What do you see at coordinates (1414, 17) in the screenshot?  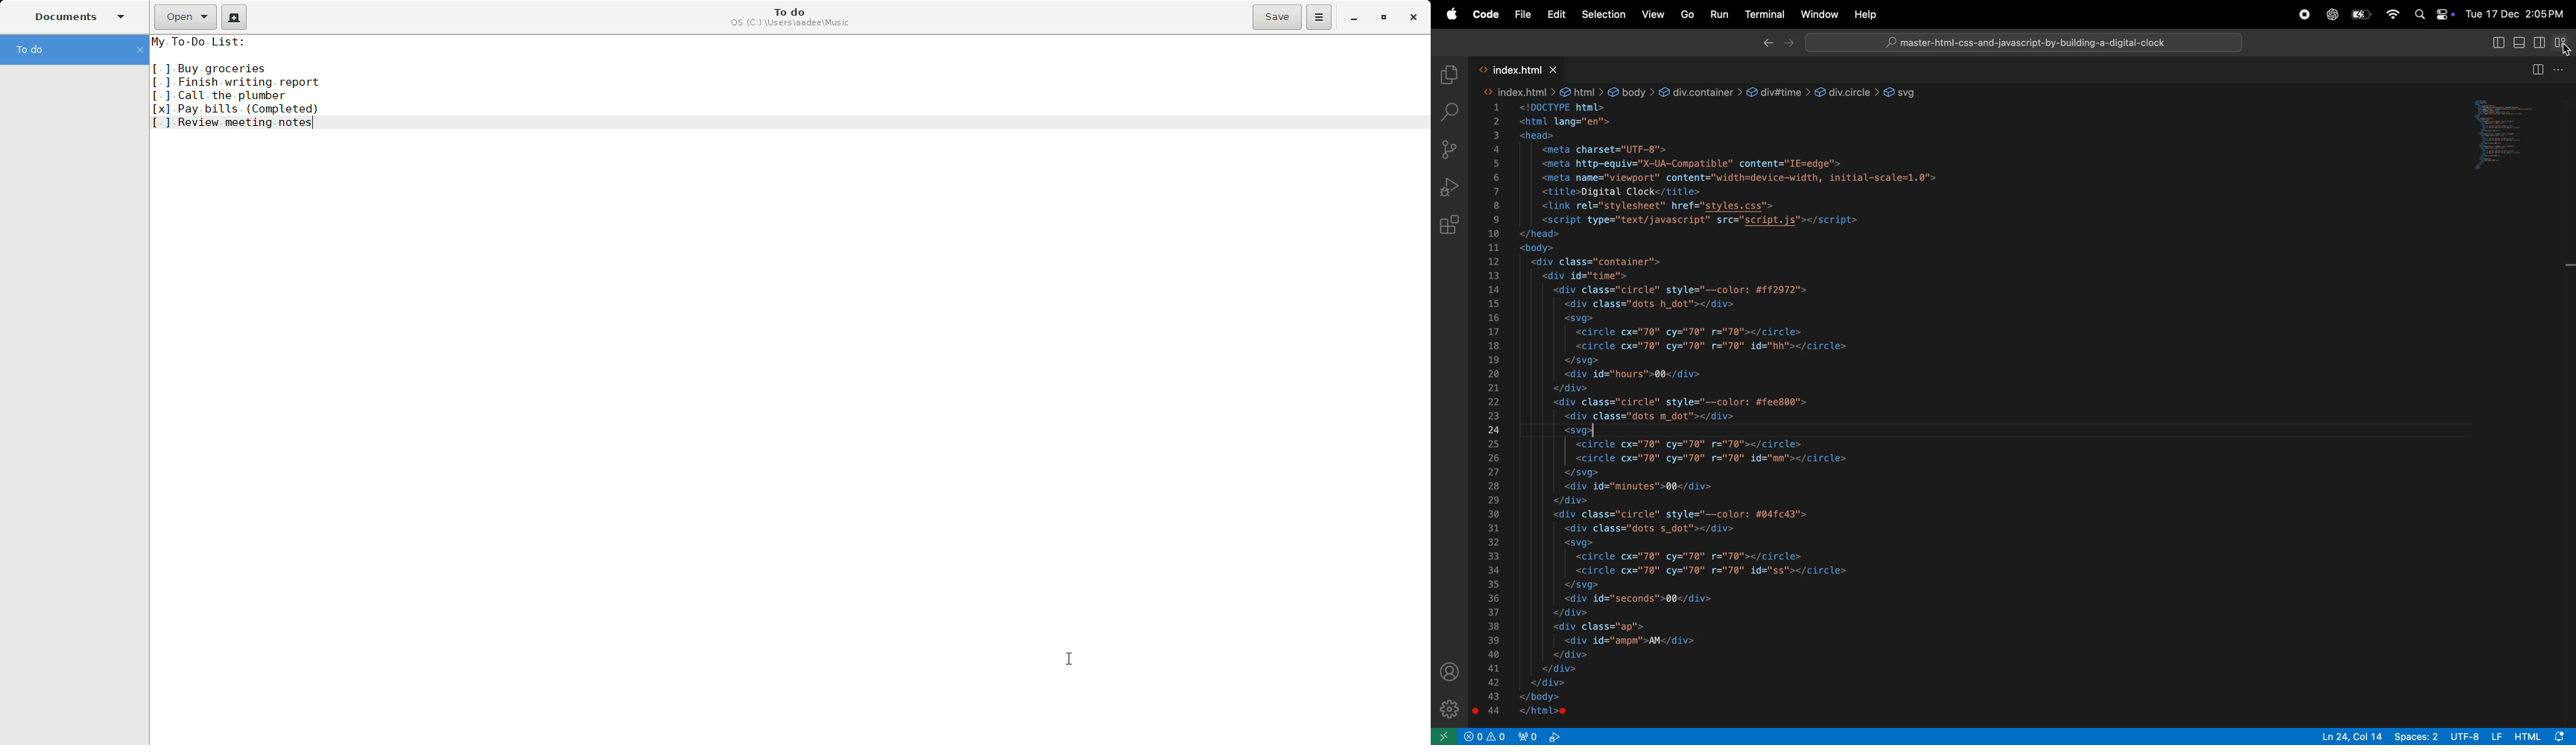 I see `Close` at bounding box center [1414, 17].